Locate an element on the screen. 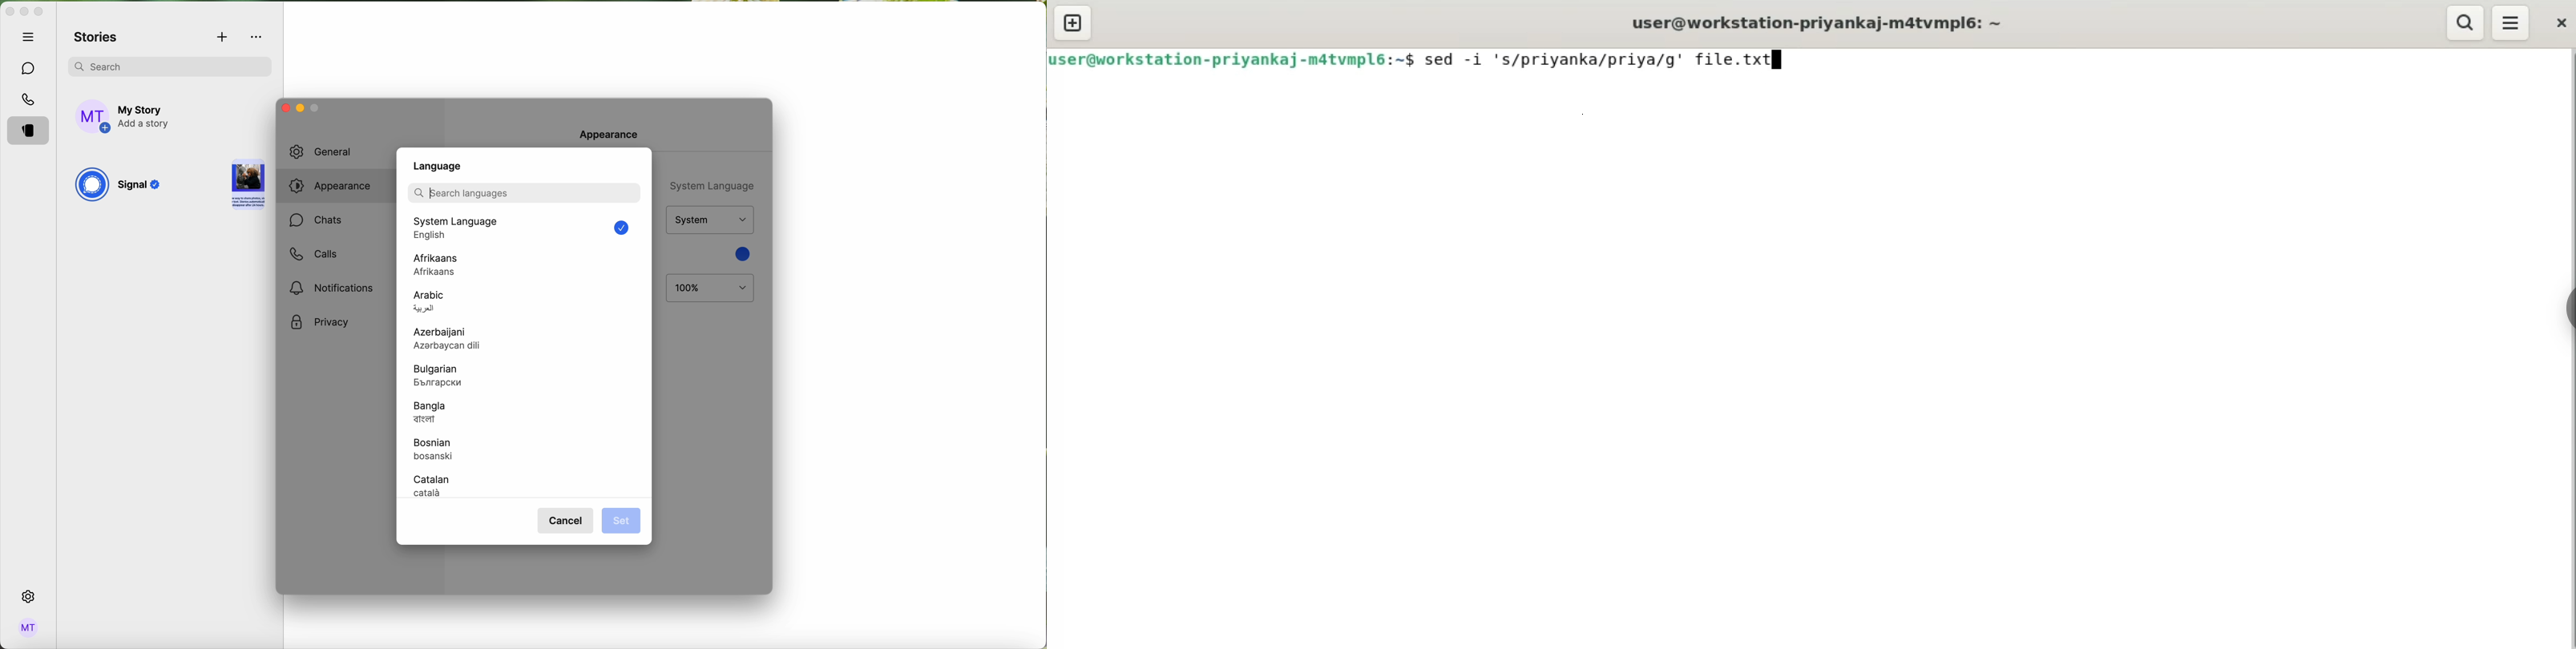  catalan is located at coordinates (434, 486).